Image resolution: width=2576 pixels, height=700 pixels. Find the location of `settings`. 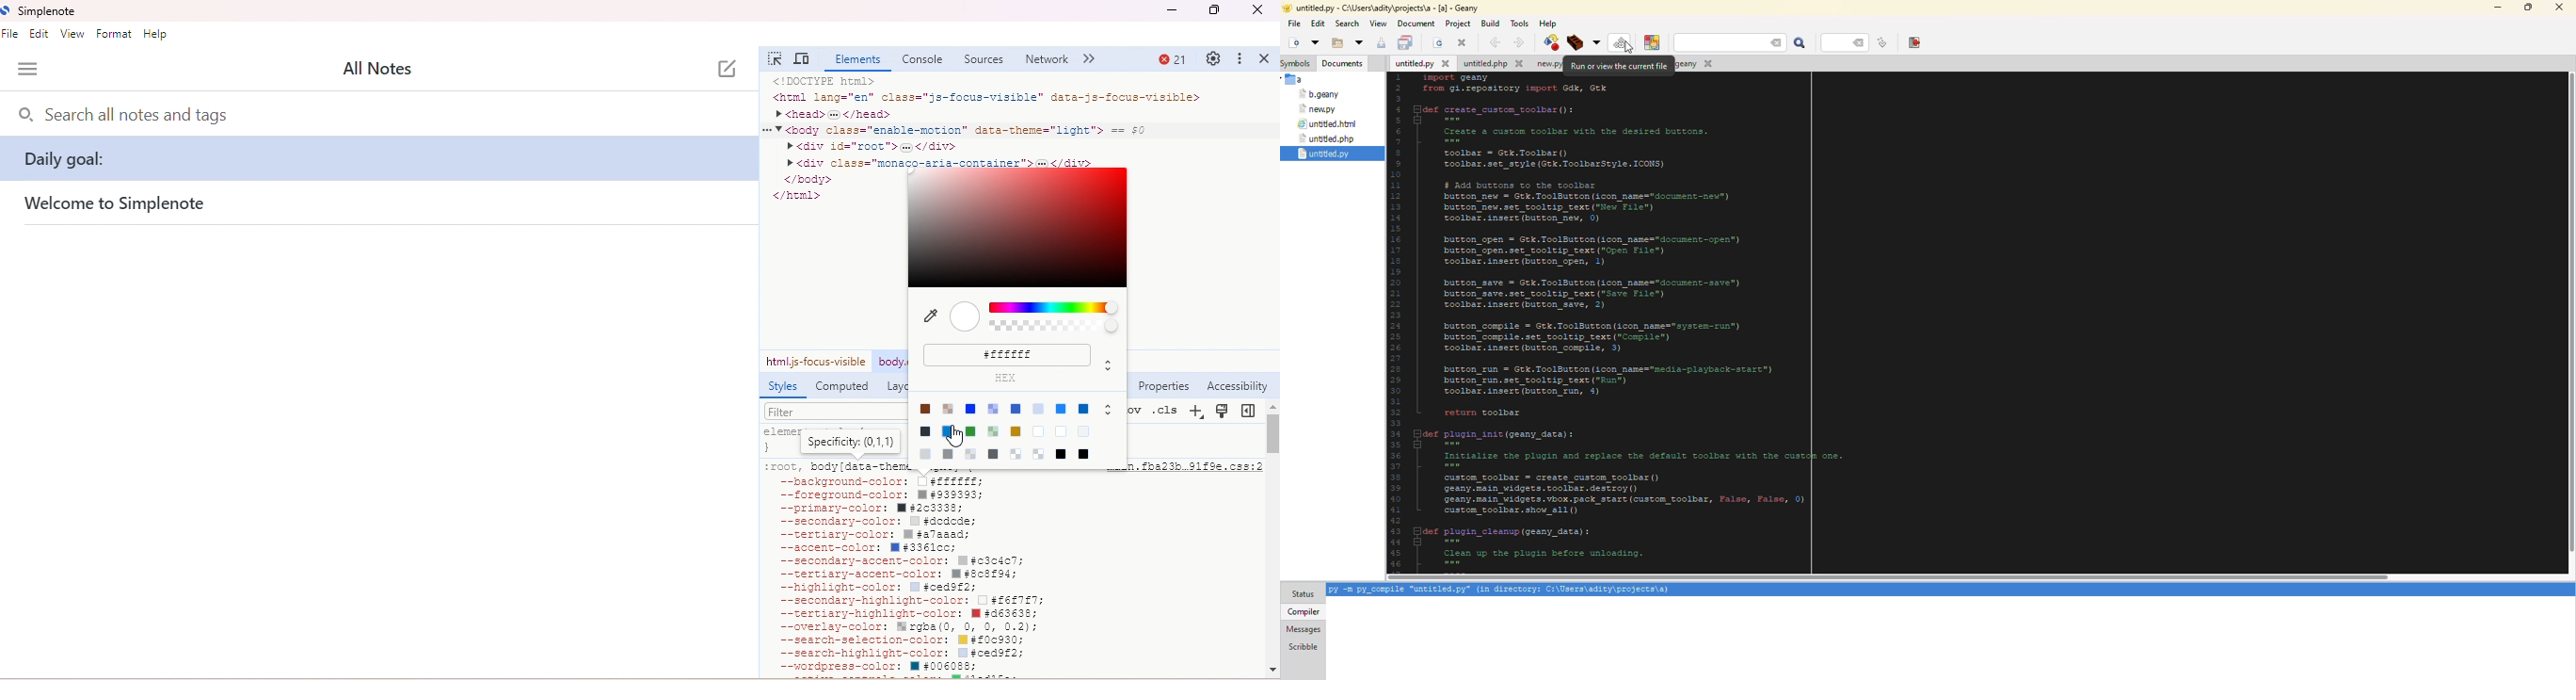

settings is located at coordinates (1212, 57).